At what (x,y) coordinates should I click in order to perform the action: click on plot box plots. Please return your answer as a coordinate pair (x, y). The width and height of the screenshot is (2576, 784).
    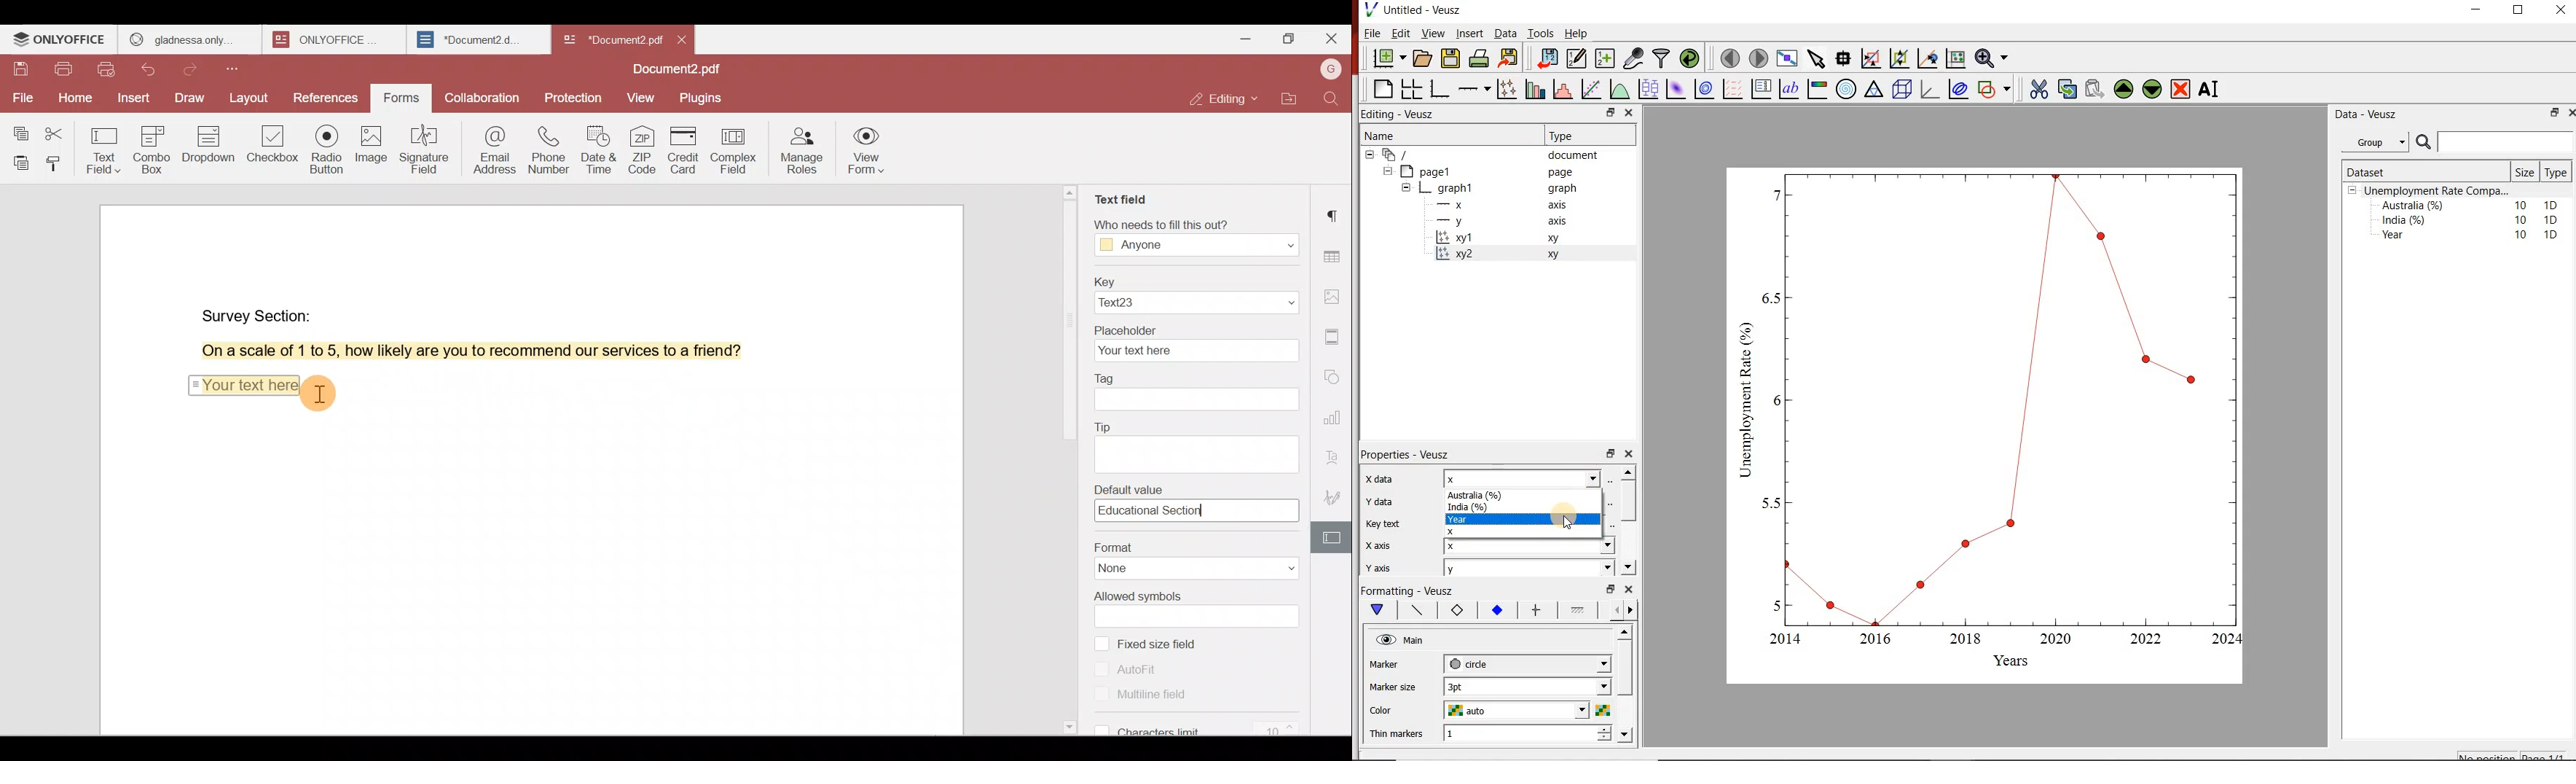
    Looking at the image, I should click on (1649, 88).